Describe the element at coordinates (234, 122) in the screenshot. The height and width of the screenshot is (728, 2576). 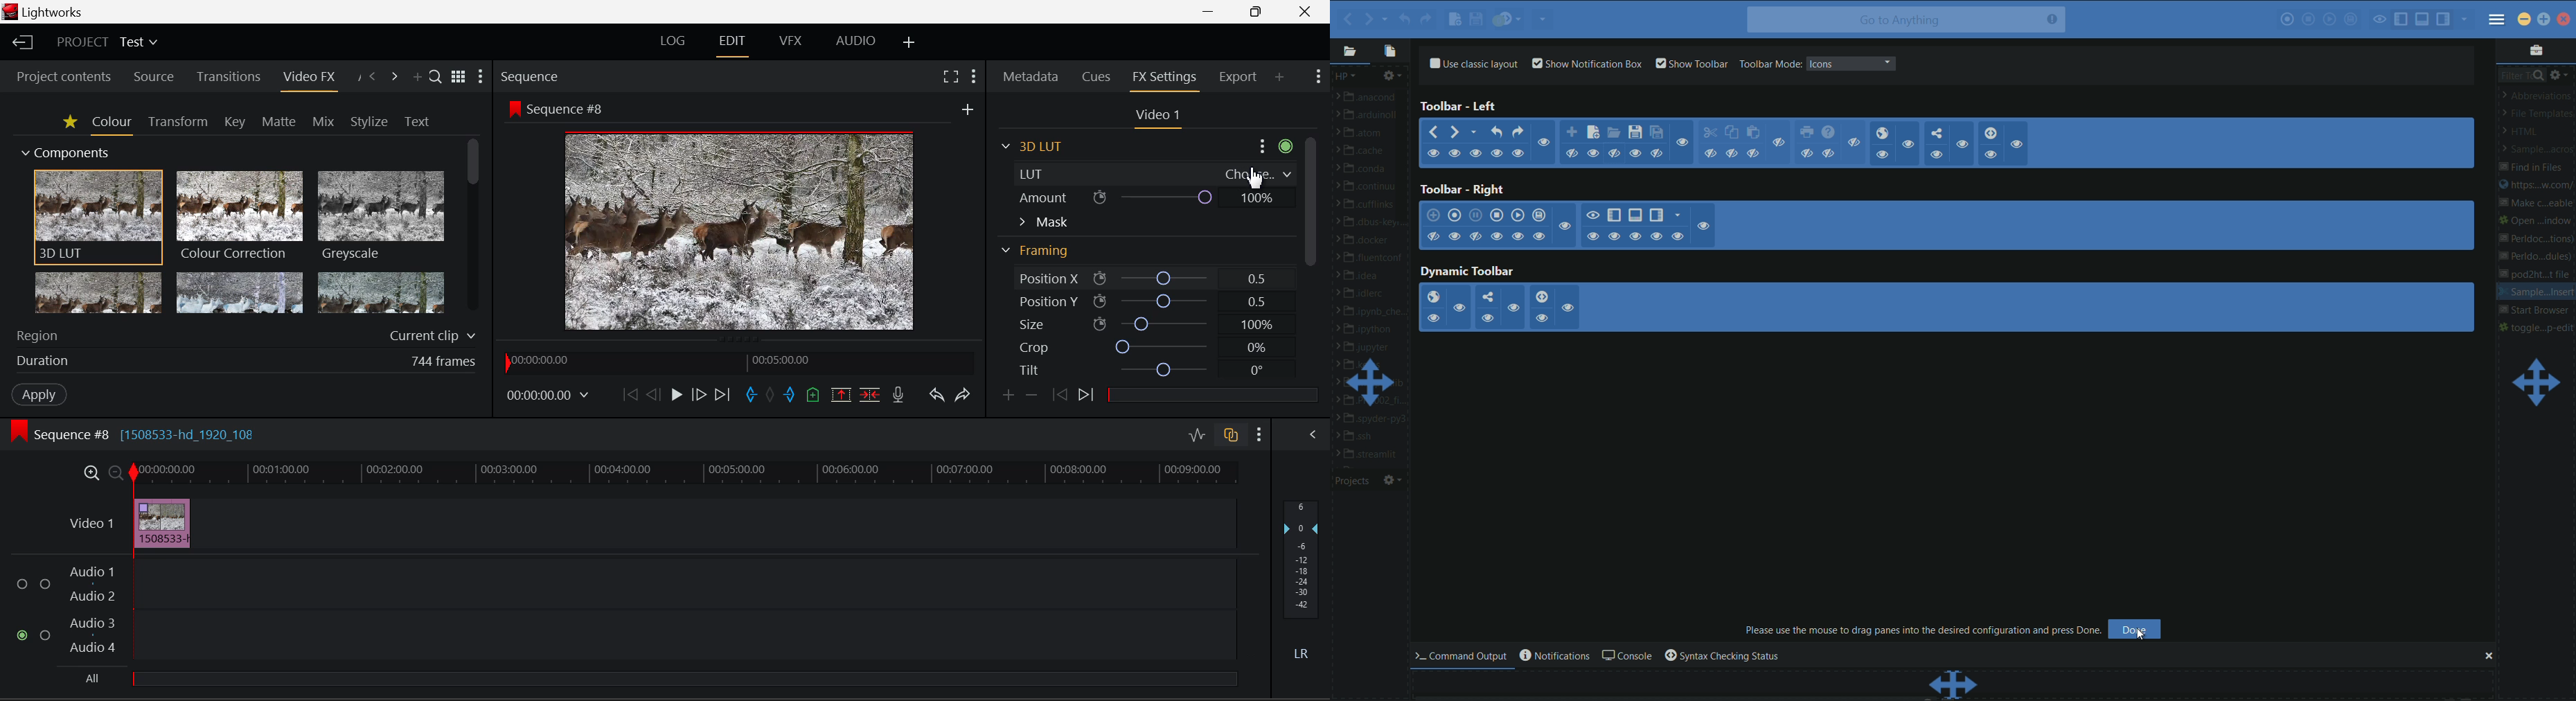
I see `Key` at that location.